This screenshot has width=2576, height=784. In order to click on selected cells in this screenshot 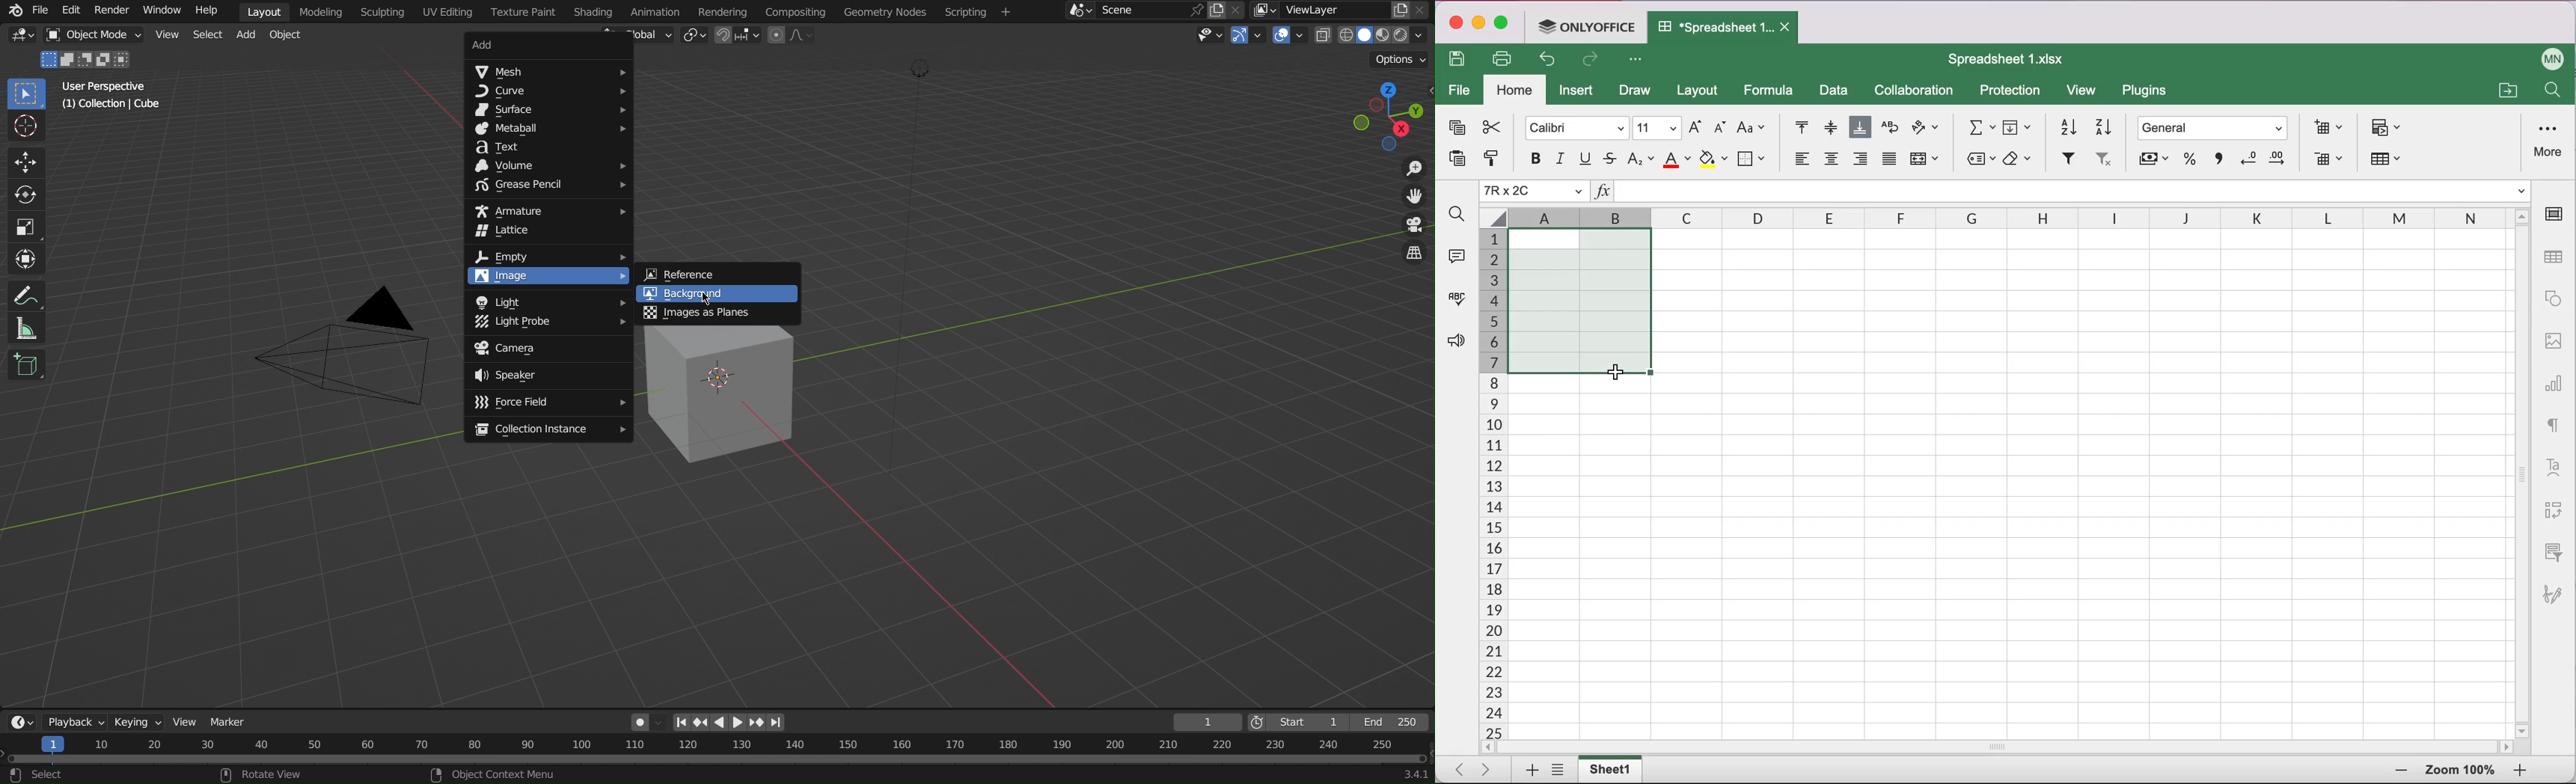, I will do `click(1579, 300)`.